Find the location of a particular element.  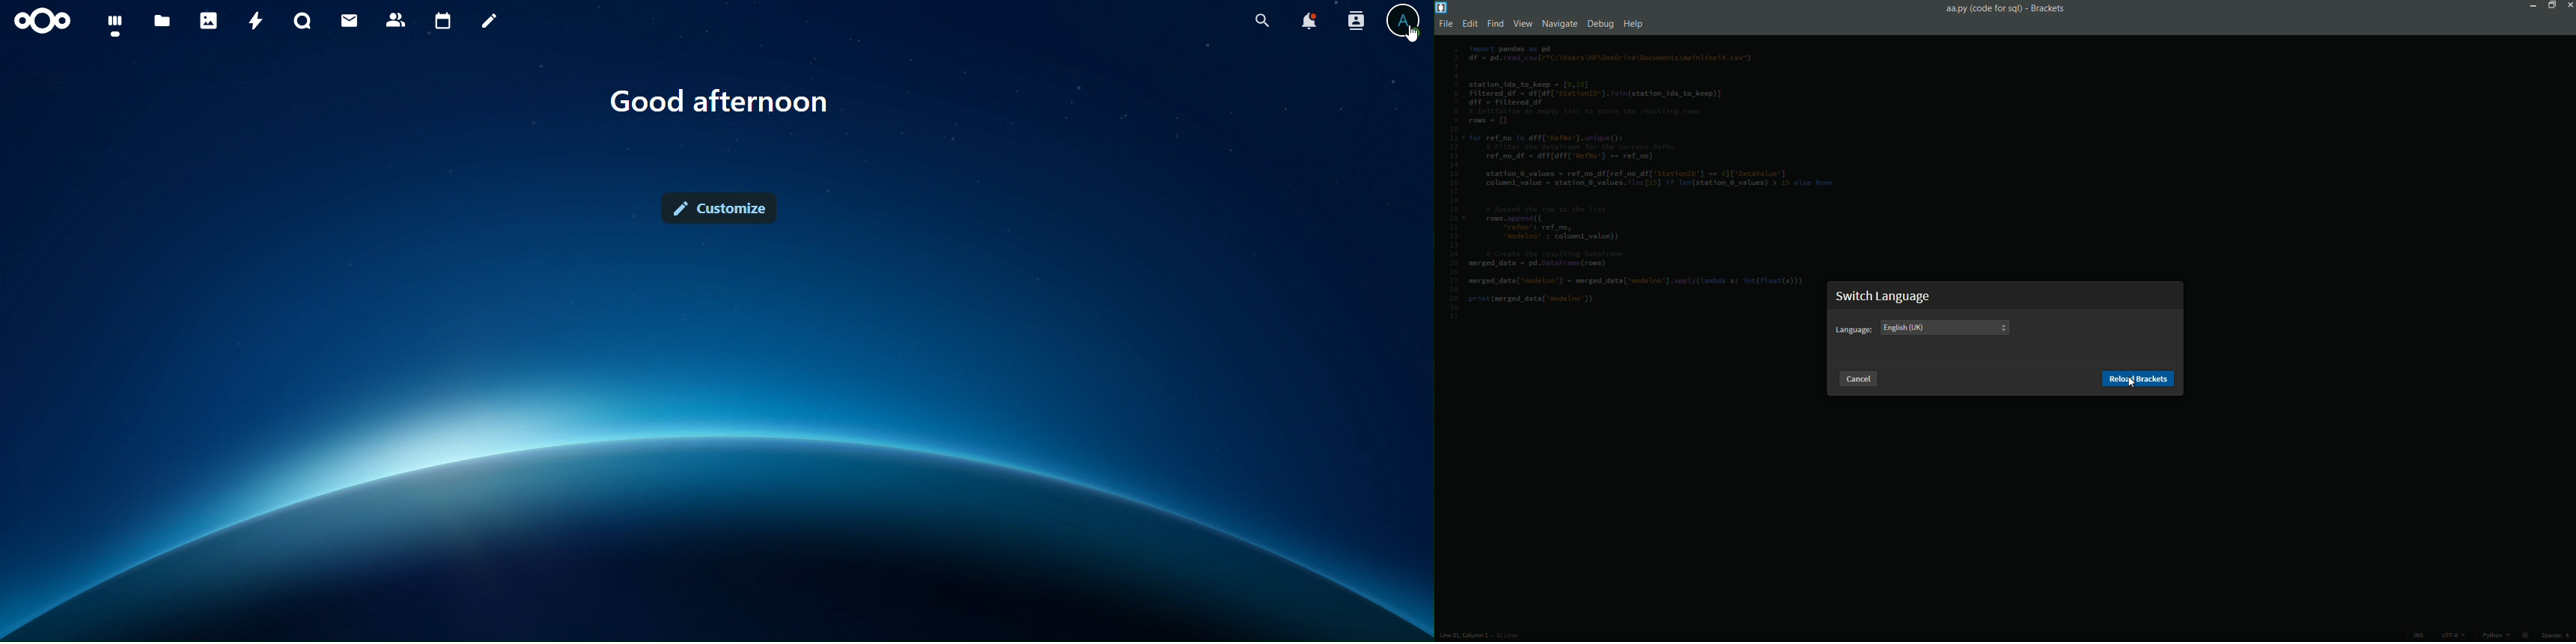

code is located at coordinates (1644, 177).